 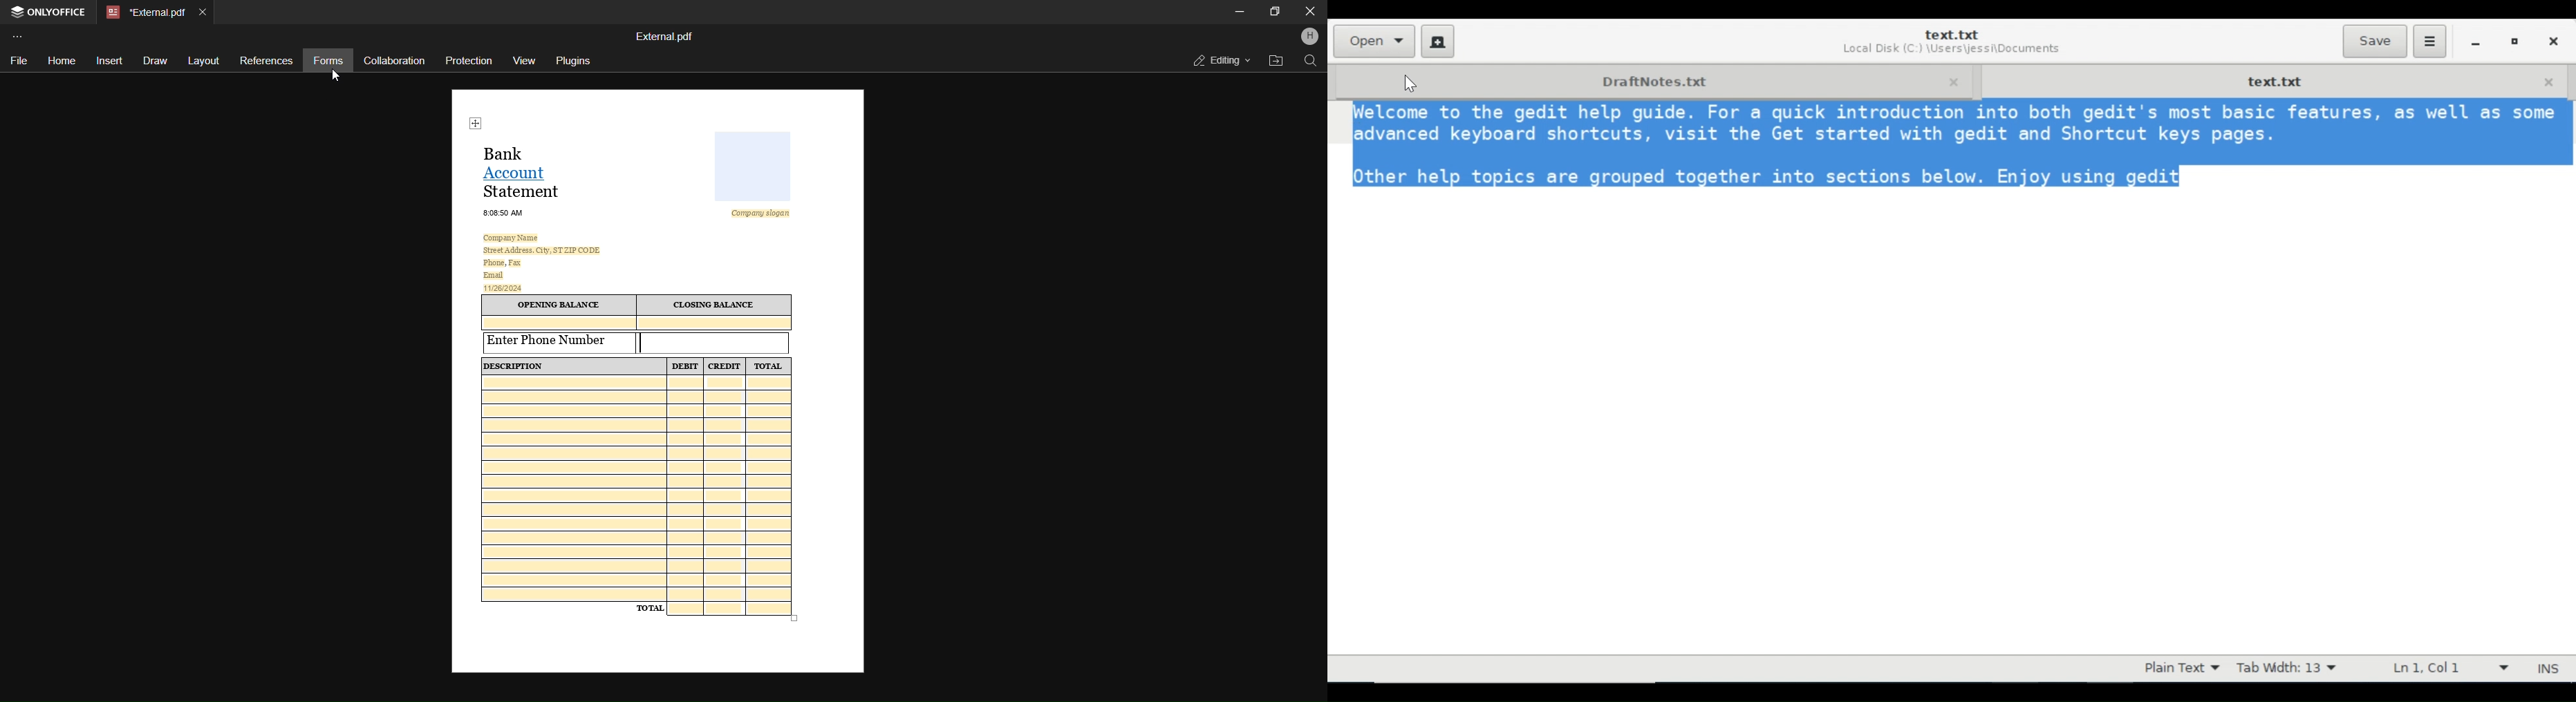 I want to click on minimize, so click(x=1239, y=10).